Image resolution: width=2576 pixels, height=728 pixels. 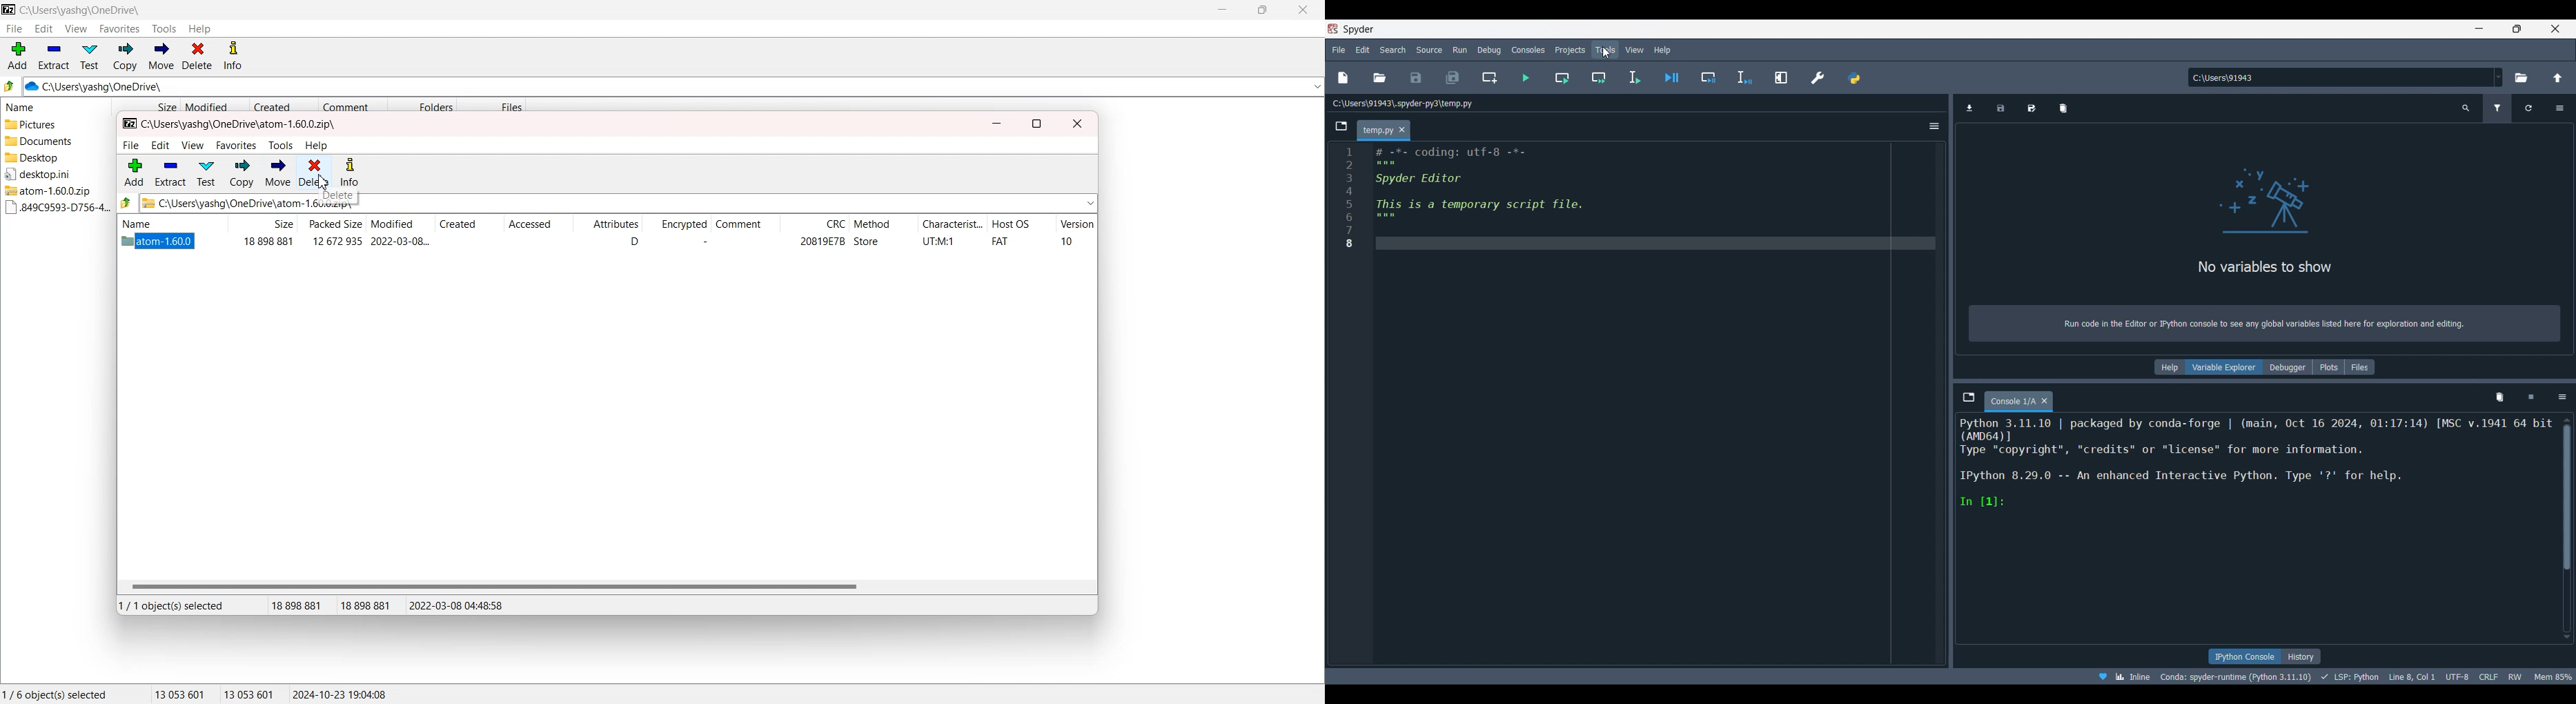 What do you see at coordinates (2531, 397) in the screenshot?
I see `Interrupt kernel` at bounding box center [2531, 397].